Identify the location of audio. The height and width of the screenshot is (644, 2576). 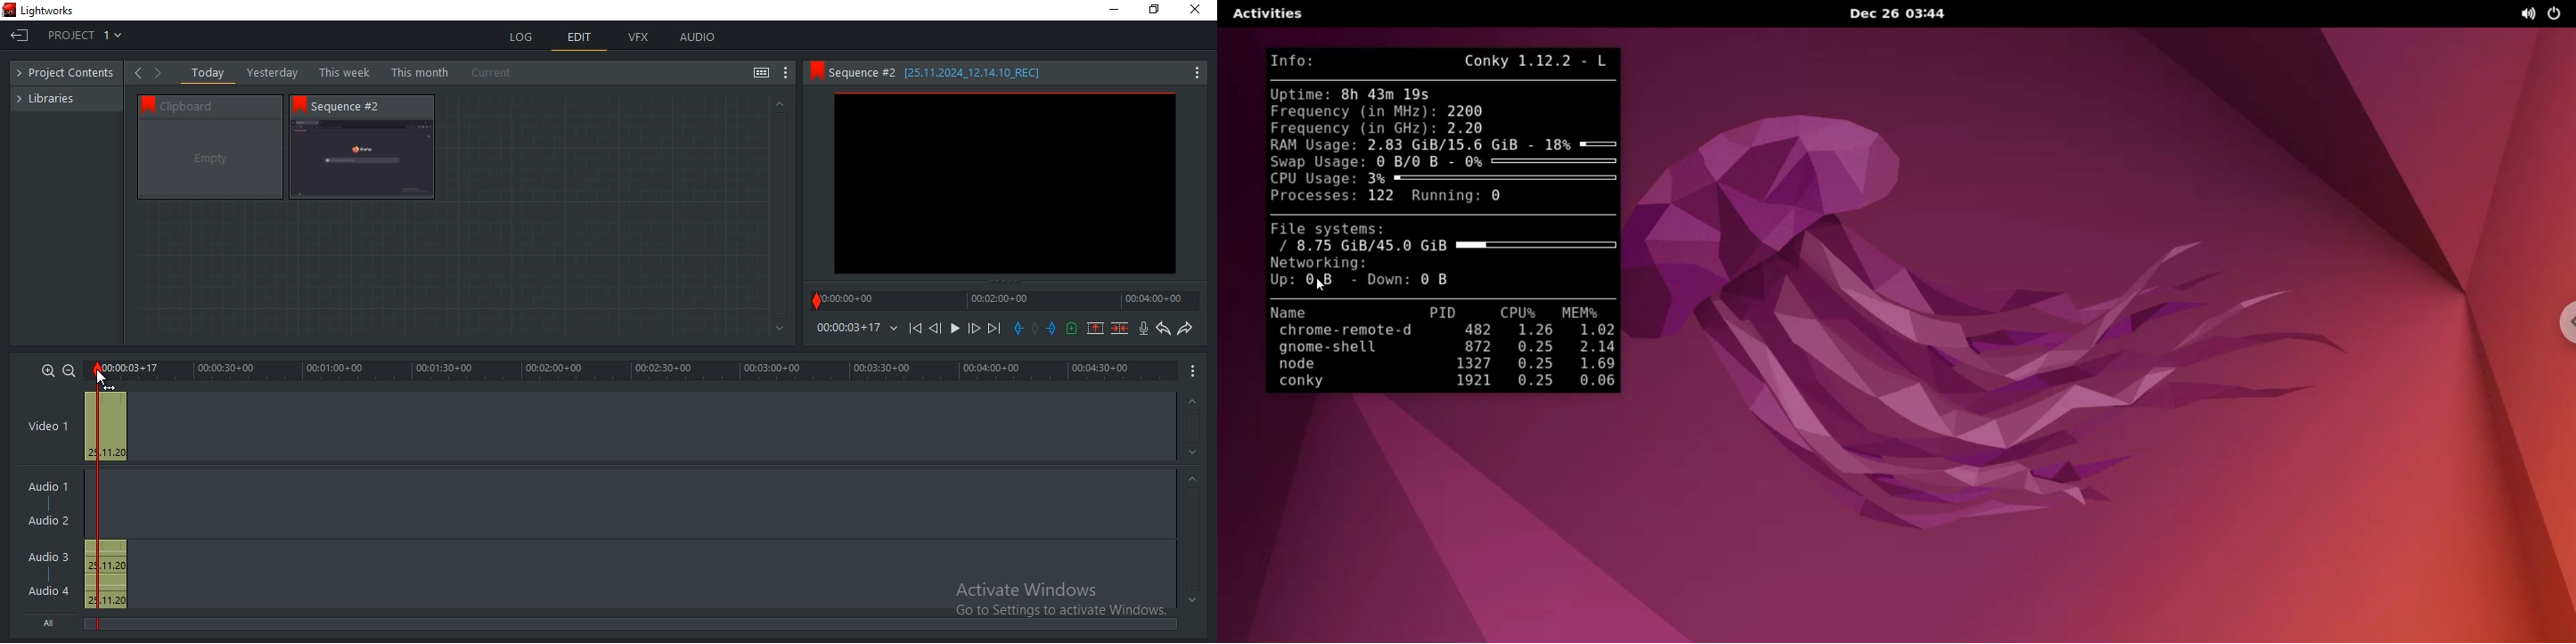
(105, 574).